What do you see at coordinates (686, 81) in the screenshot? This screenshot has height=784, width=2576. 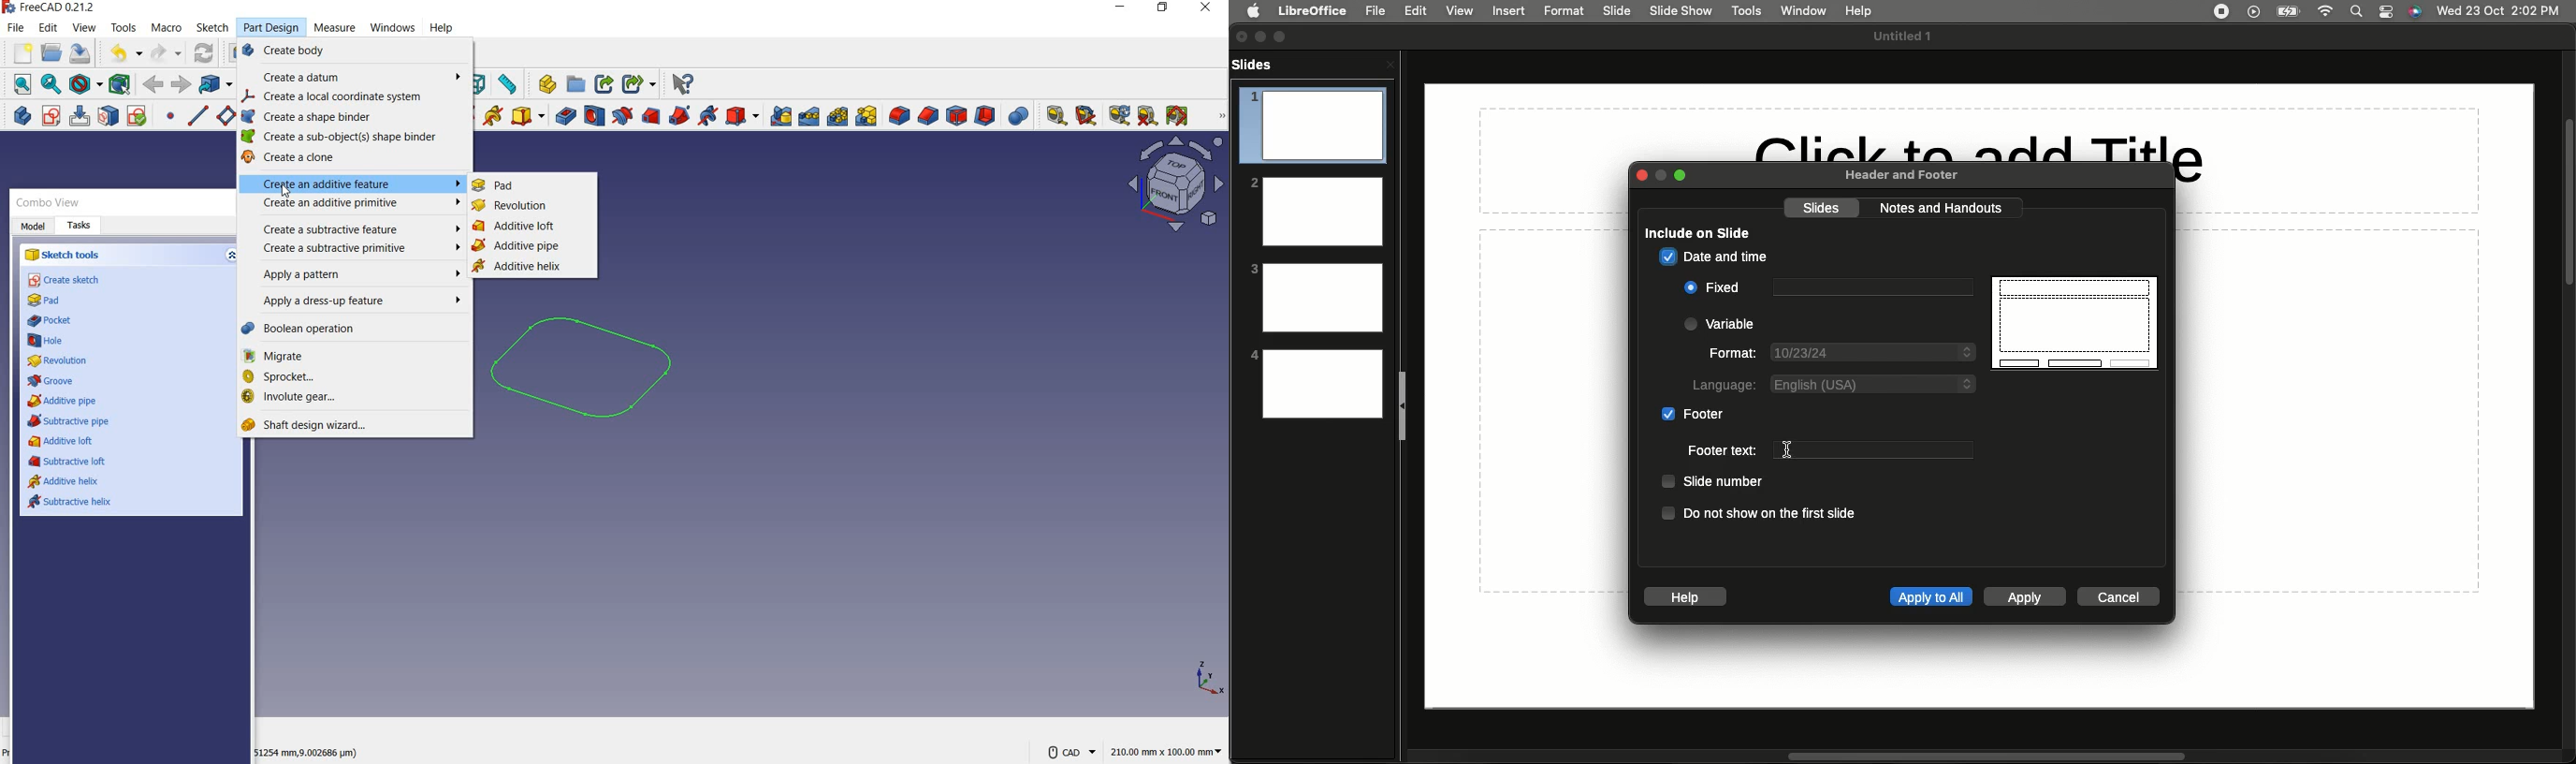 I see `Help` at bounding box center [686, 81].